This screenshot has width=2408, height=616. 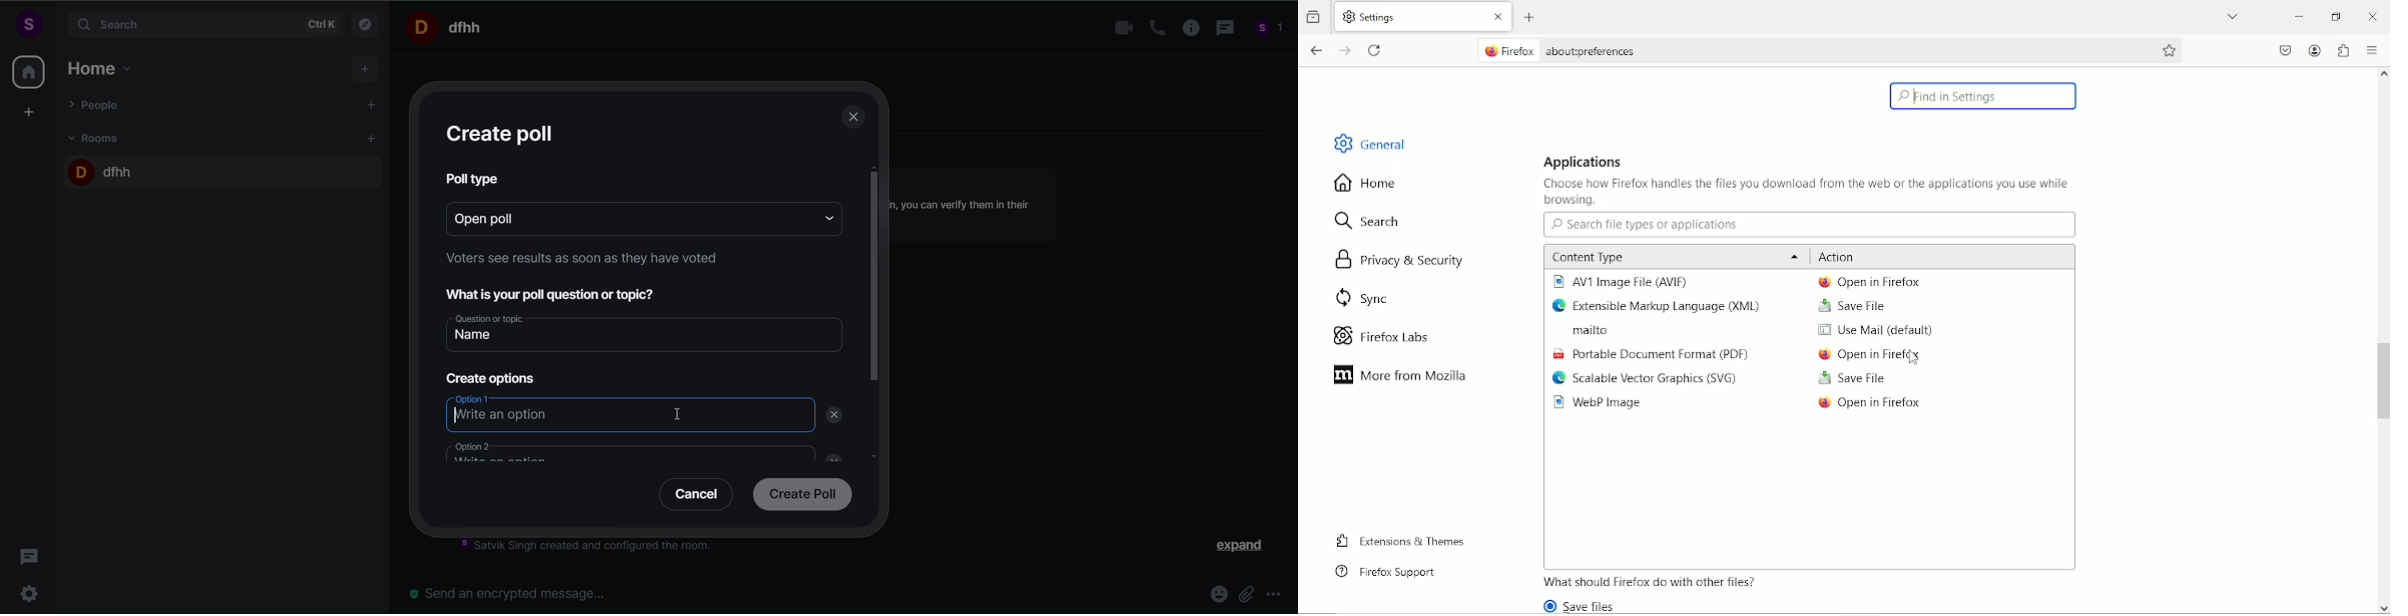 I want to click on home, so click(x=28, y=72).